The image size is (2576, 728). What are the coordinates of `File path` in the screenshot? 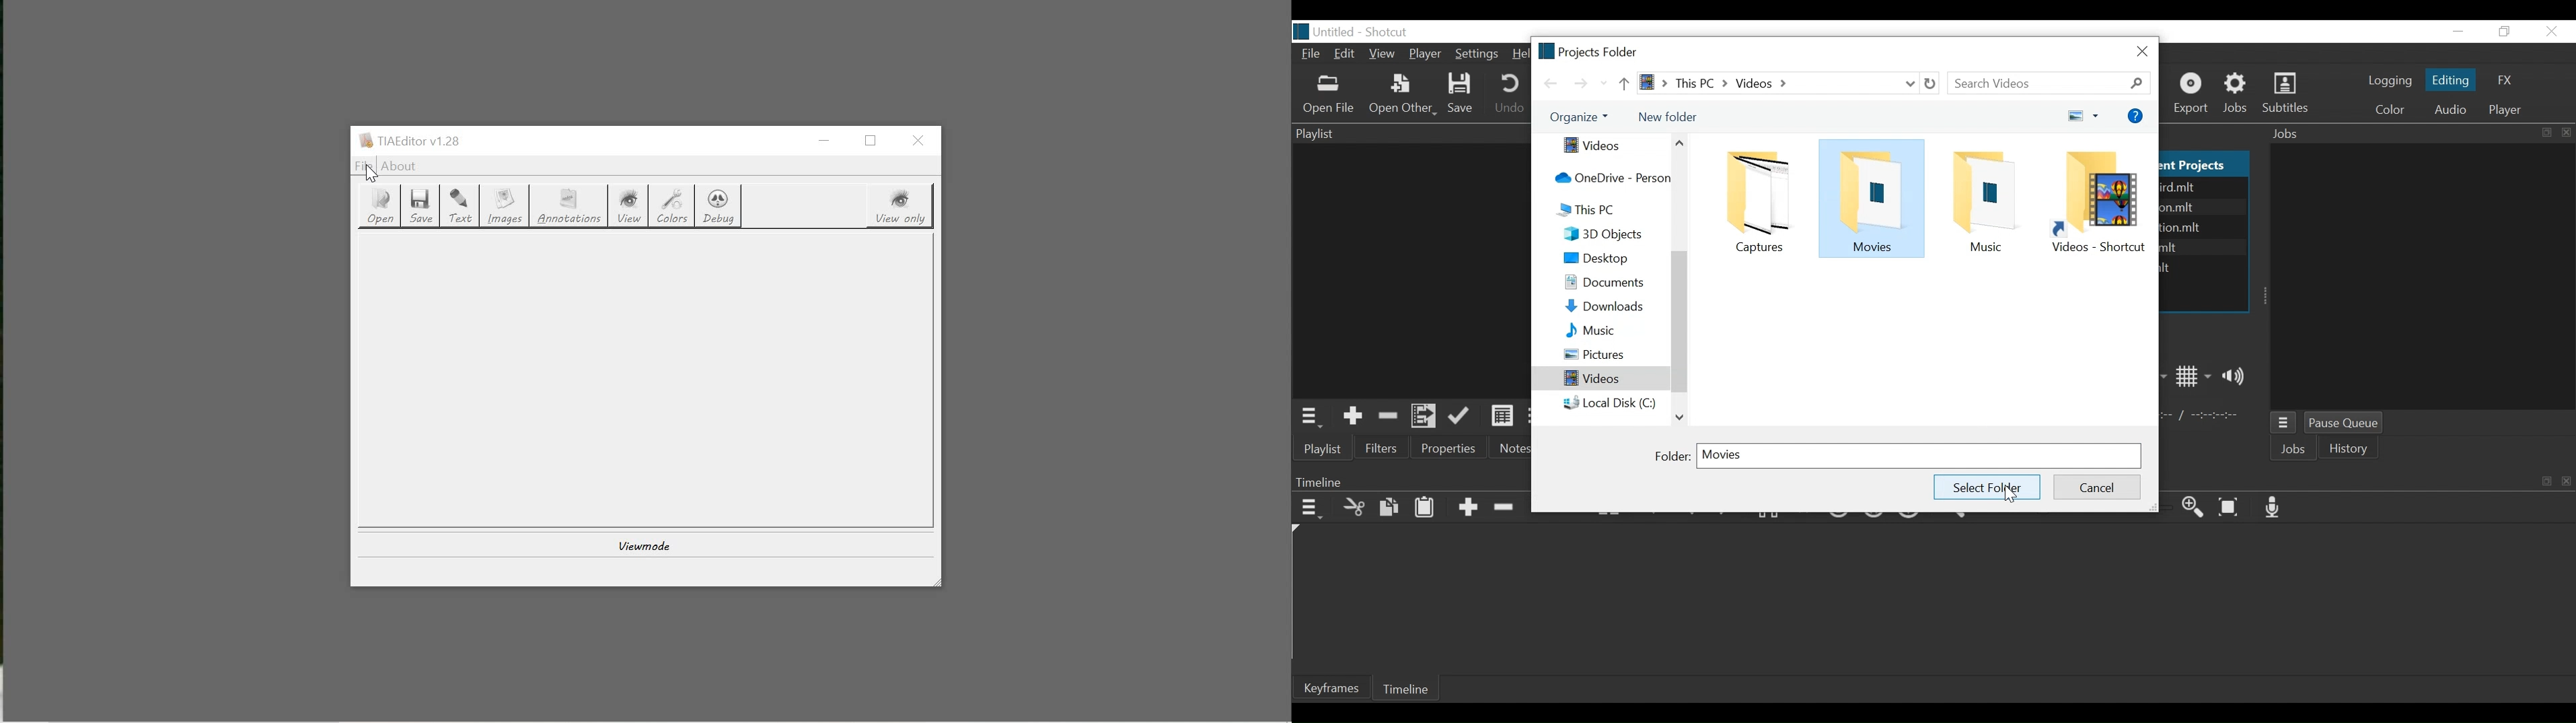 It's located at (1789, 82).